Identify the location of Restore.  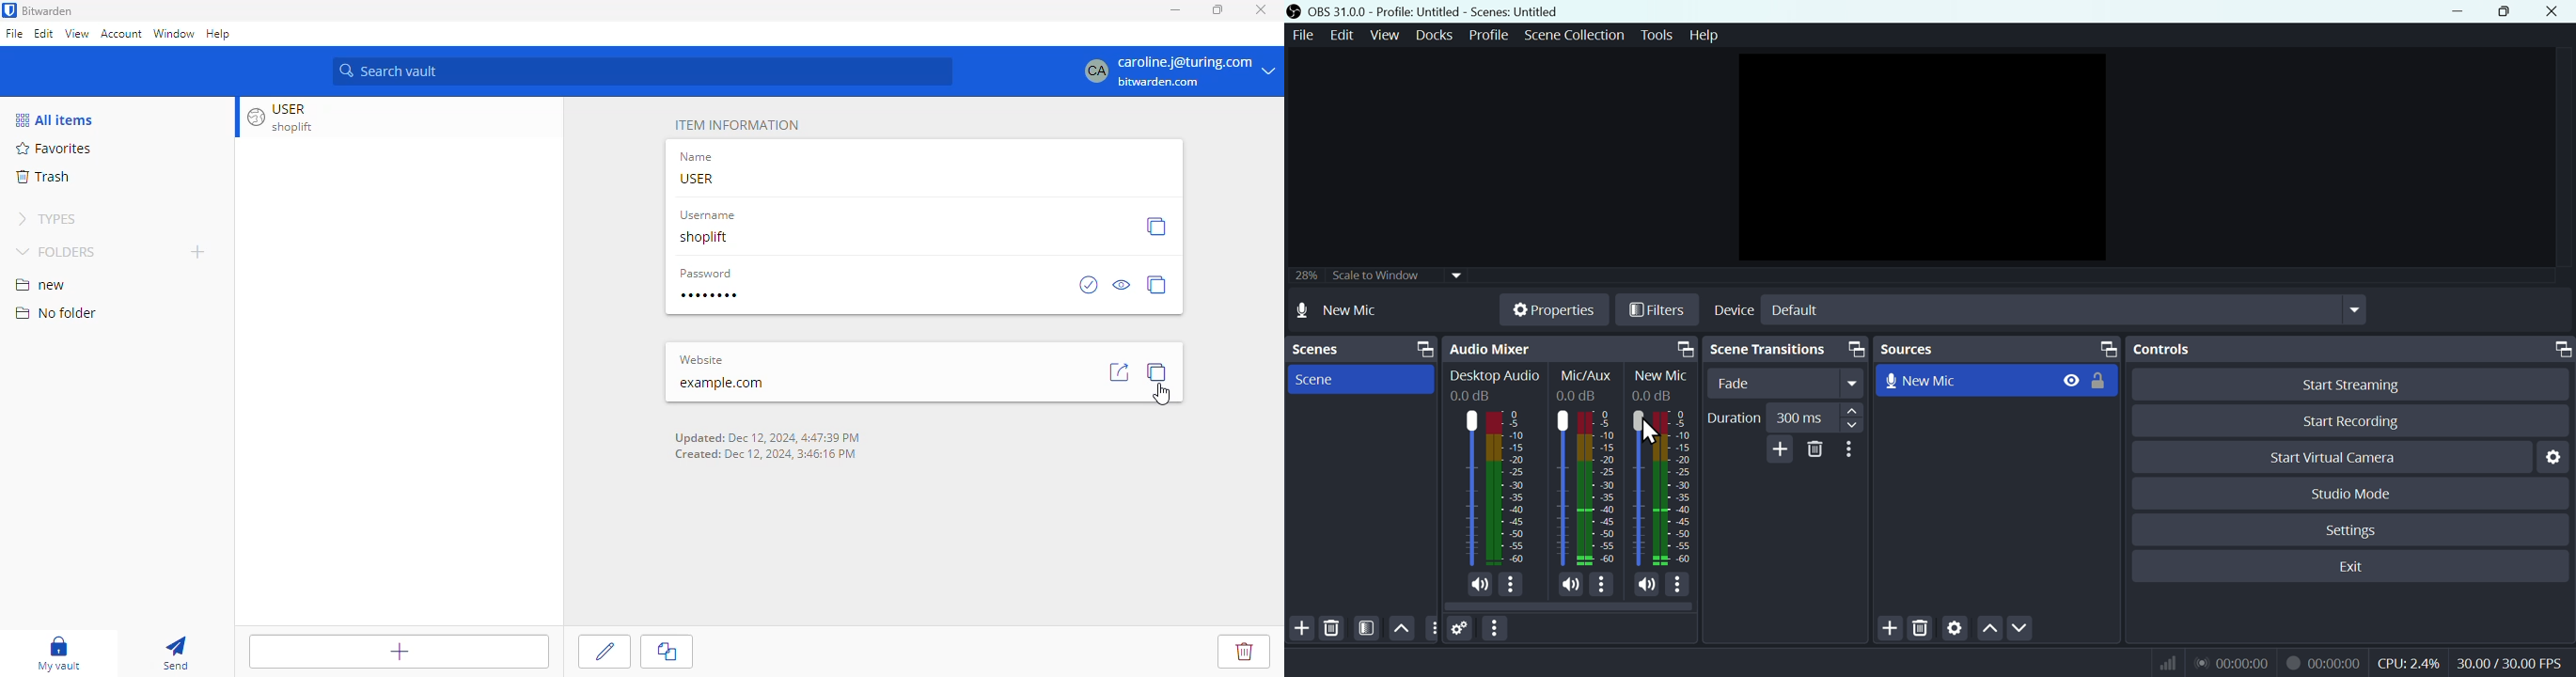
(2508, 11).